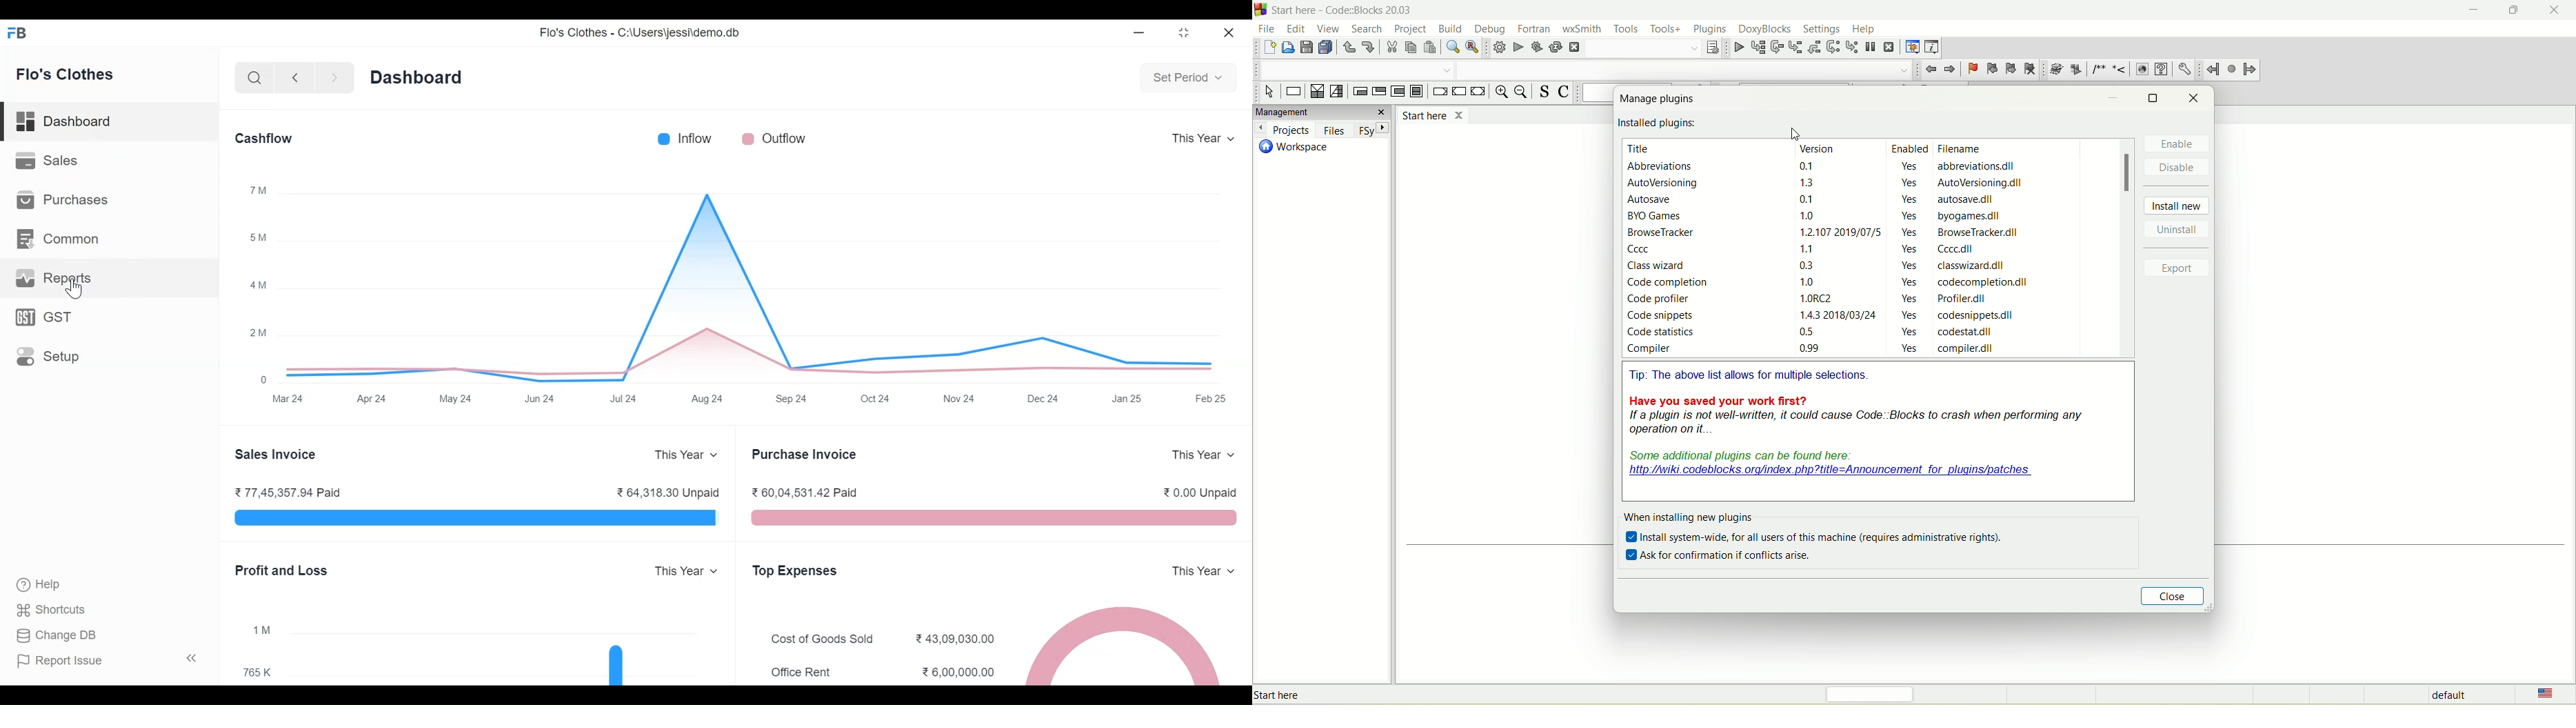  What do you see at coordinates (795, 571) in the screenshot?
I see `Top Expenses` at bounding box center [795, 571].